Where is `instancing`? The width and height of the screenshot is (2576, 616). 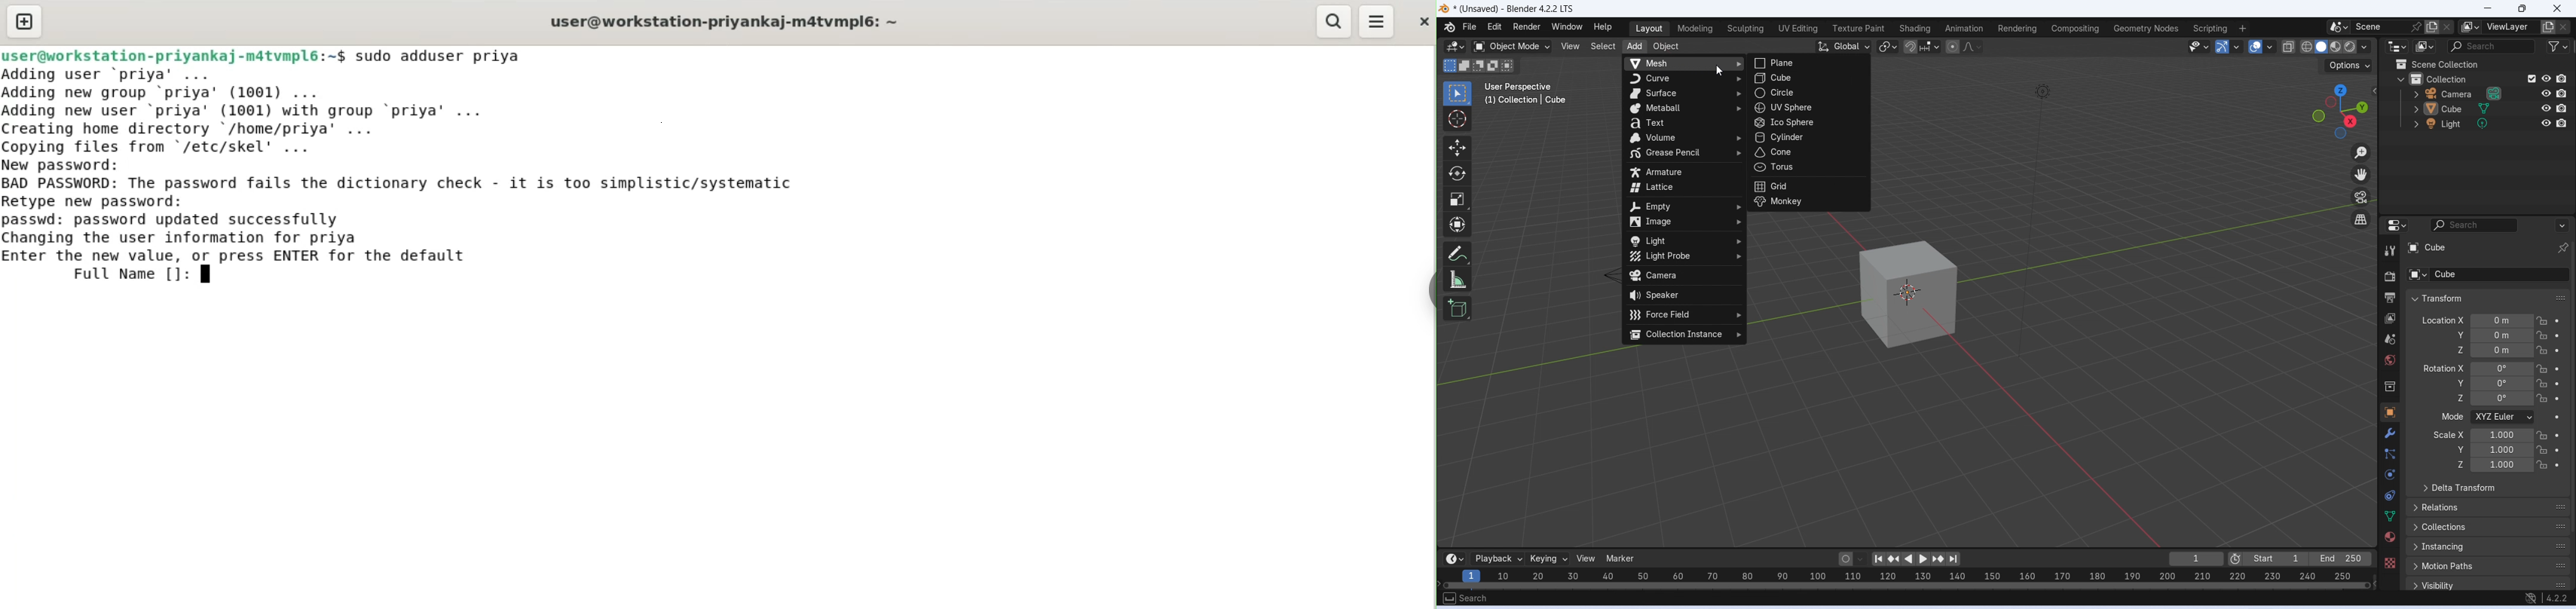
instancing is located at coordinates (2489, 547).